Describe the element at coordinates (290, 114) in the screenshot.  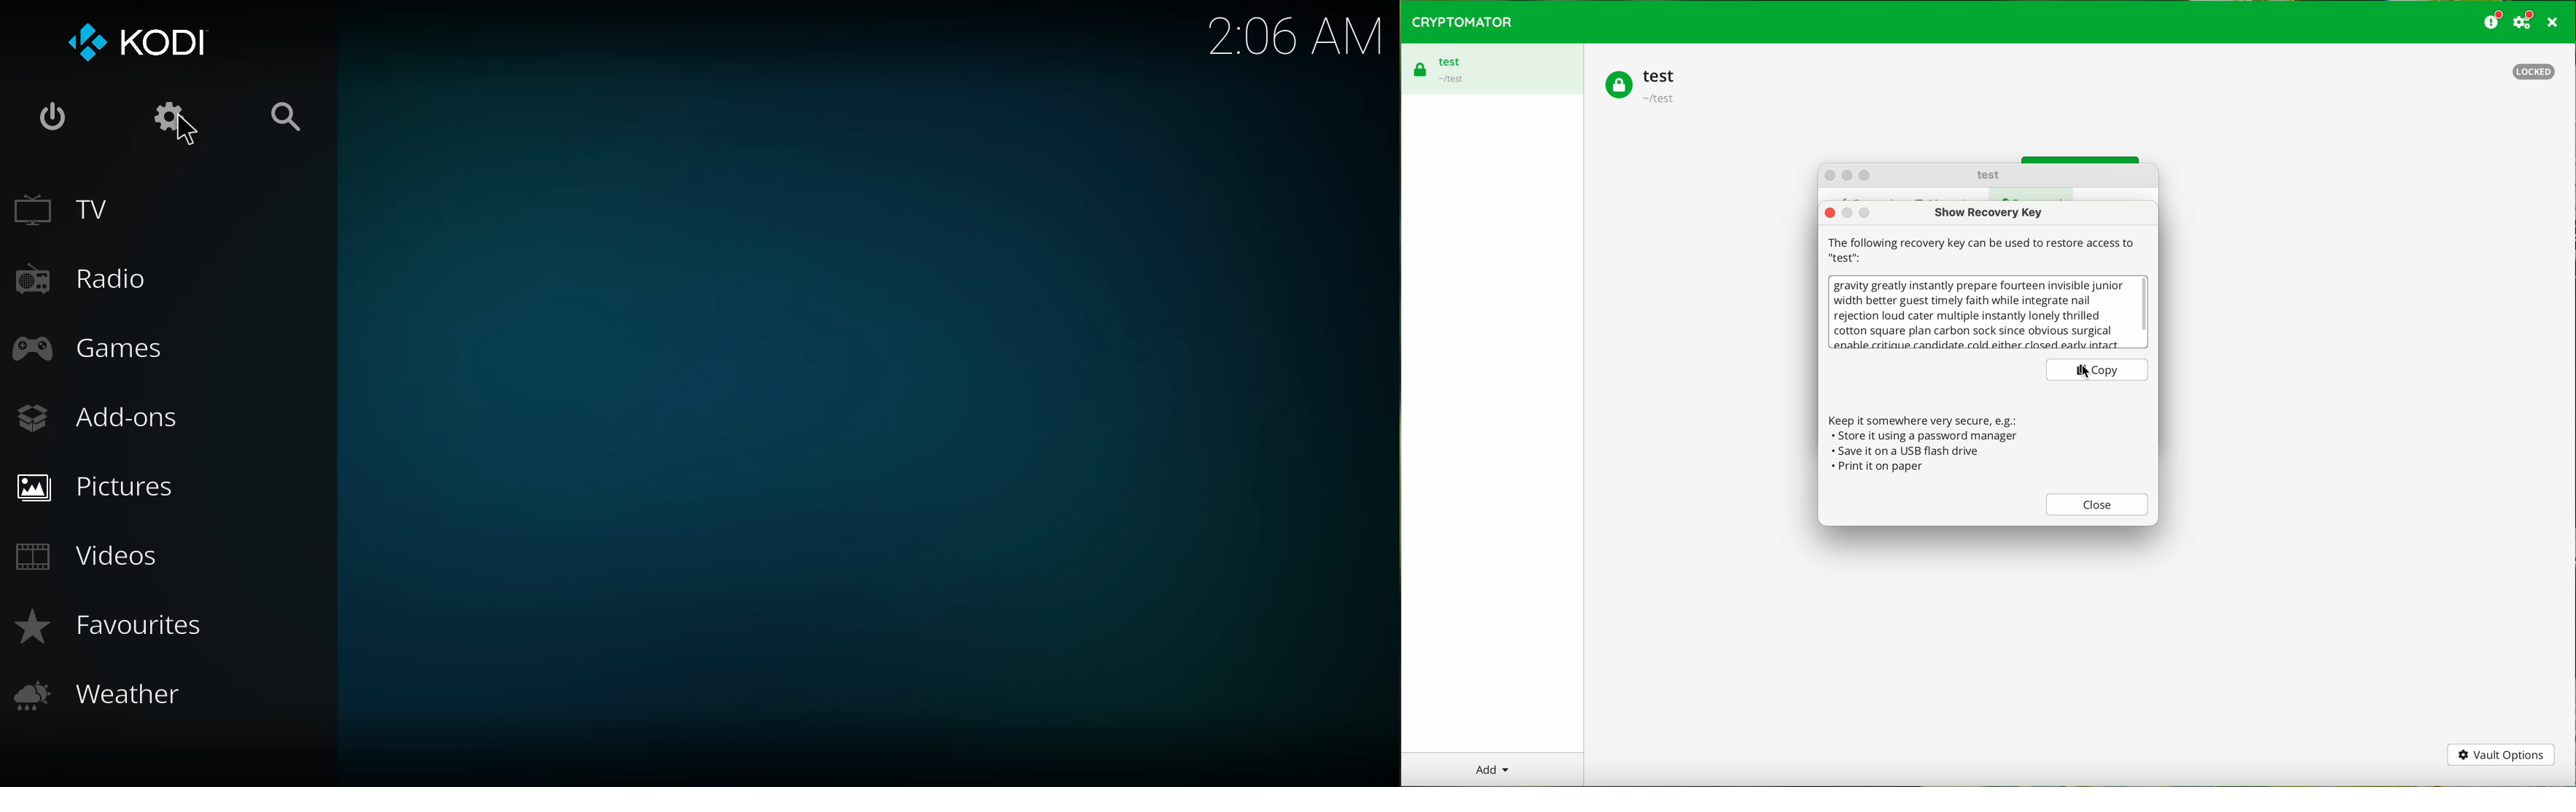
I see `search` at that location.